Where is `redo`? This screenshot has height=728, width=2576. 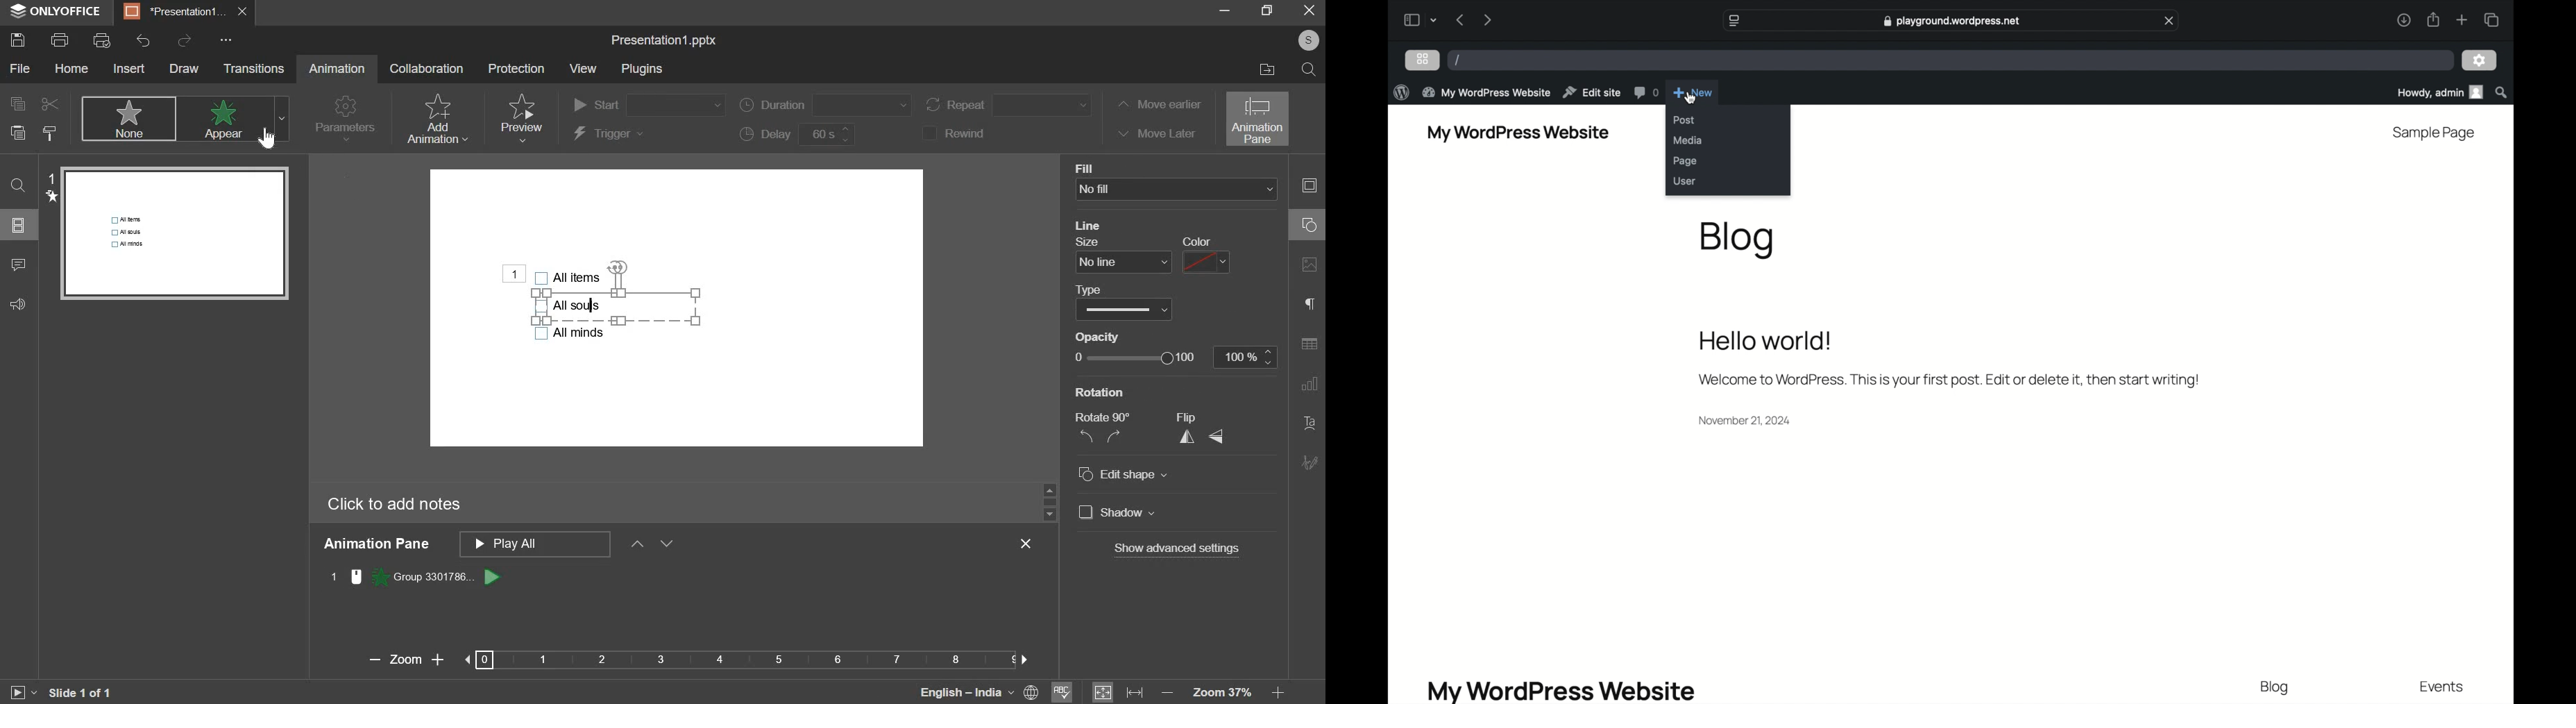
redo is located at coordinates (183, 39).